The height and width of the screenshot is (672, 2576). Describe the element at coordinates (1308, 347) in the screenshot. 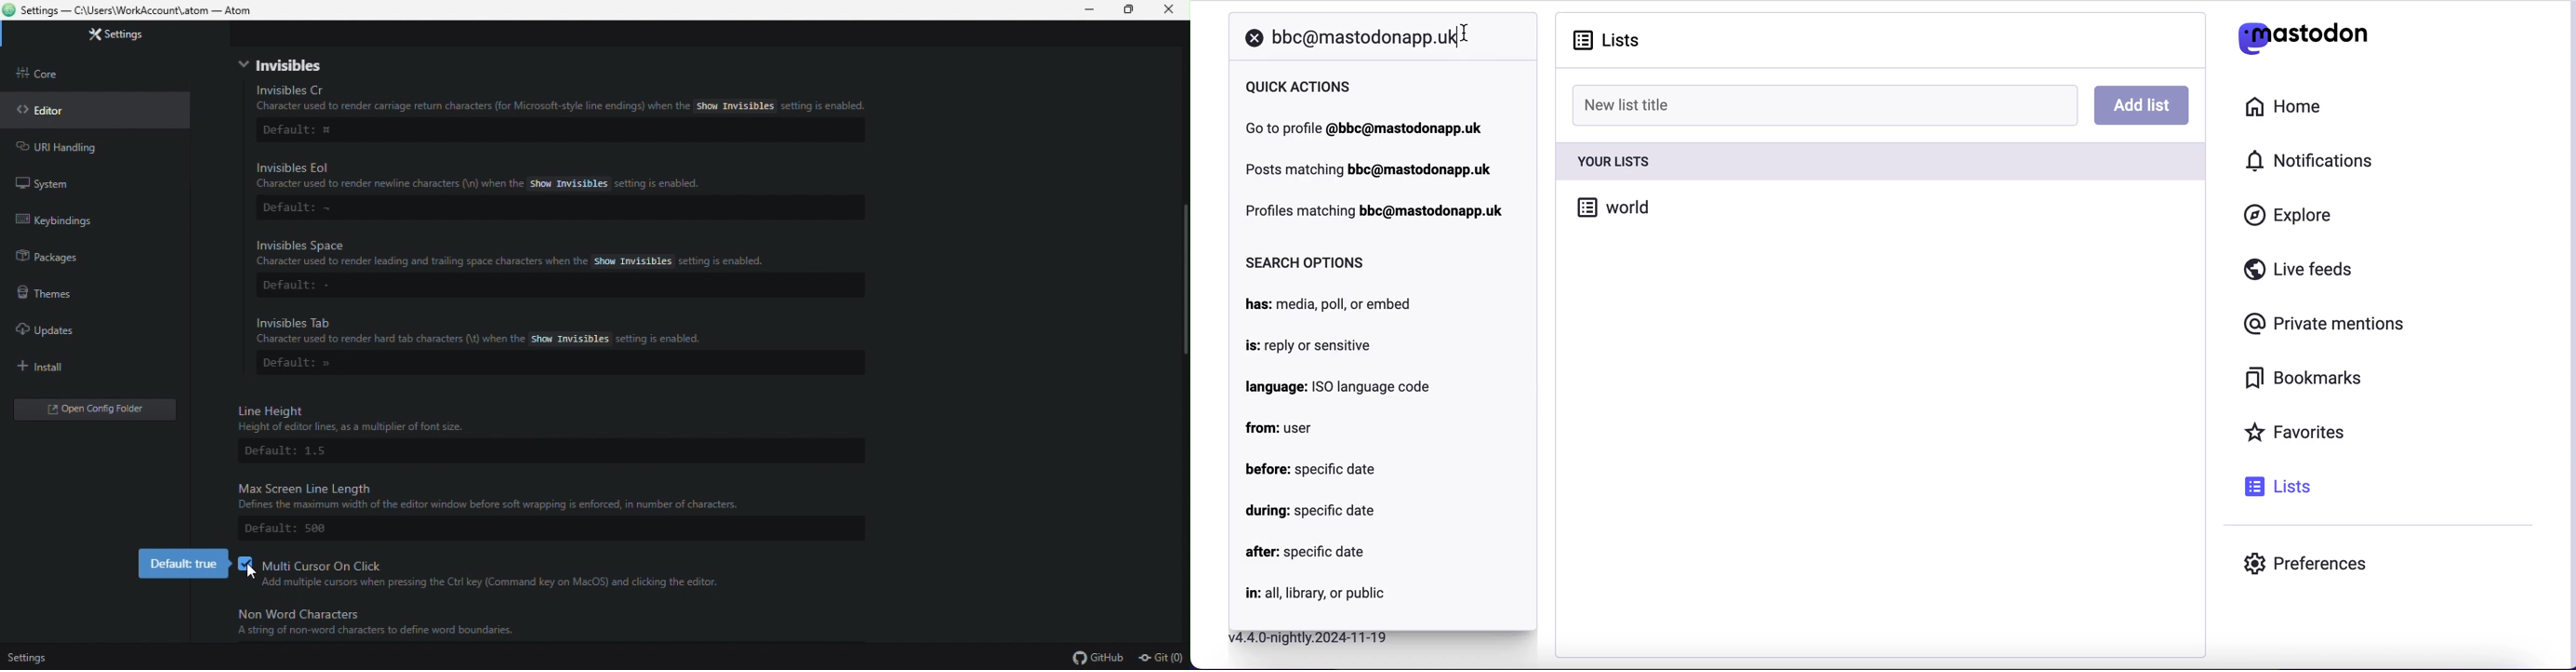

I see `is: reply or sensitive` at that location.